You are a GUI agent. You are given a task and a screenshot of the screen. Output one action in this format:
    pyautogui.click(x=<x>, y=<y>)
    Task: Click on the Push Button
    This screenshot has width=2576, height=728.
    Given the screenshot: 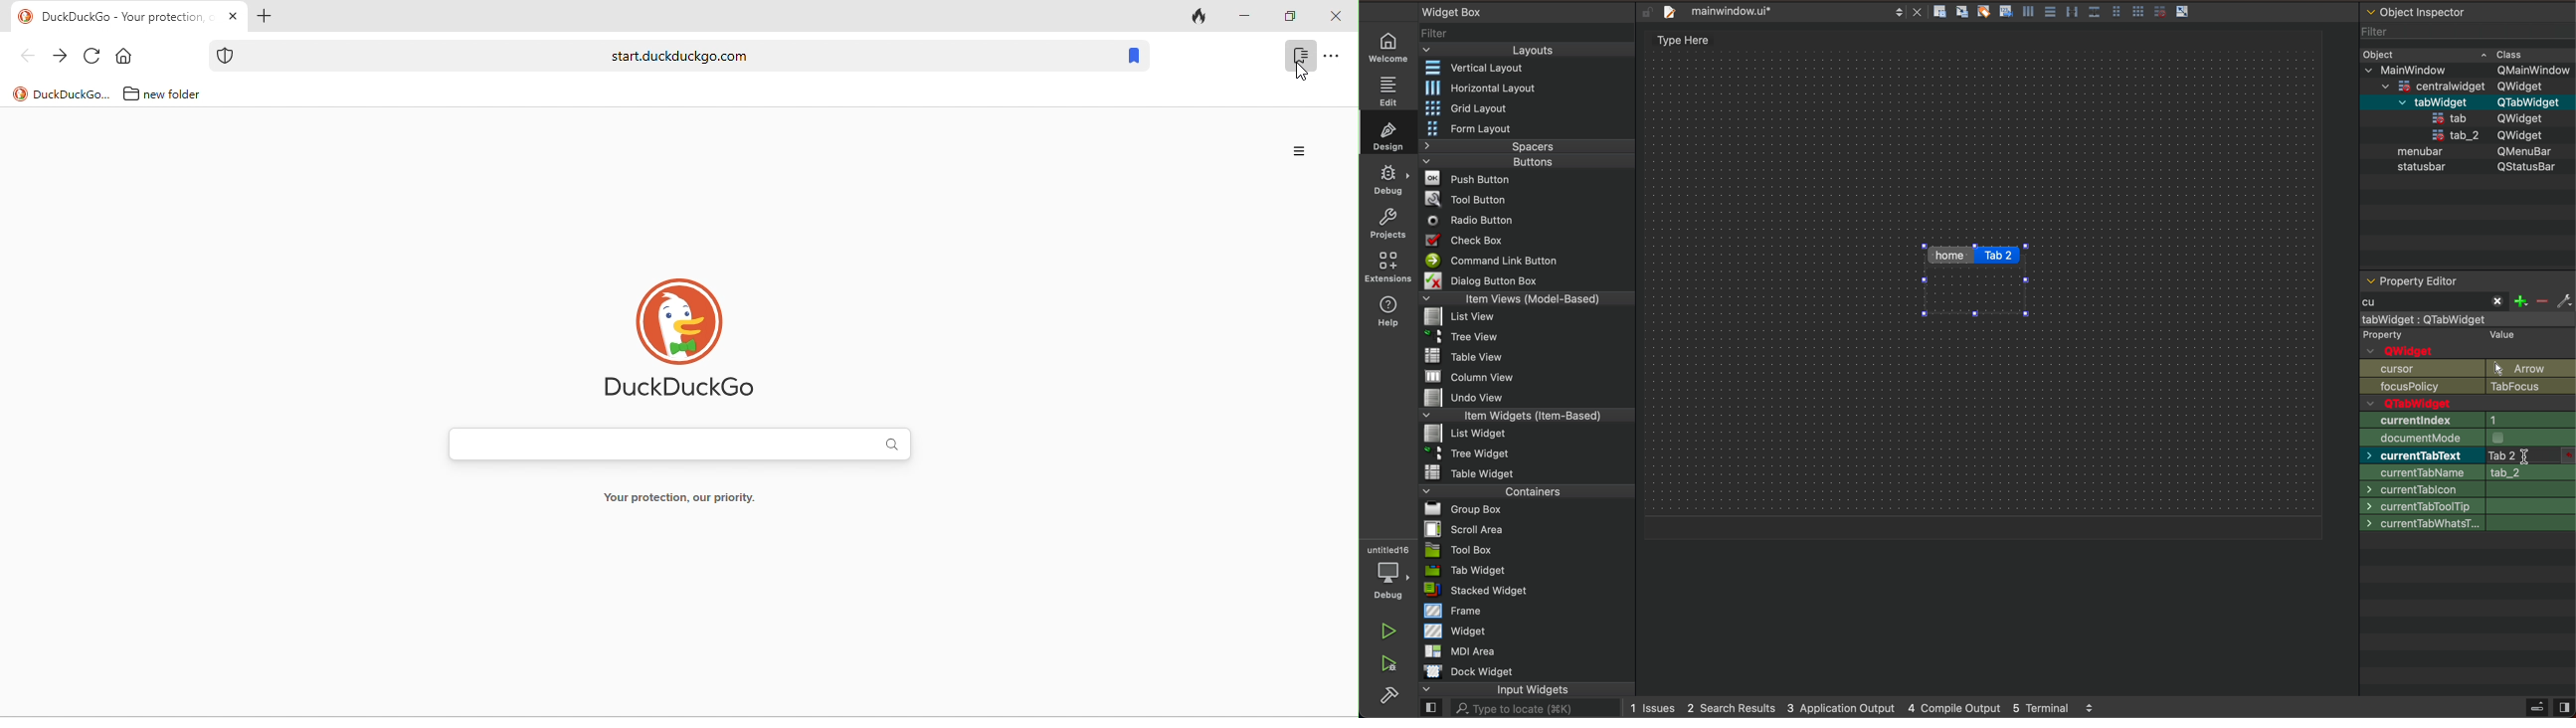 What is the action you would take?
    pyautogui.click(x=1460, y=178)
    